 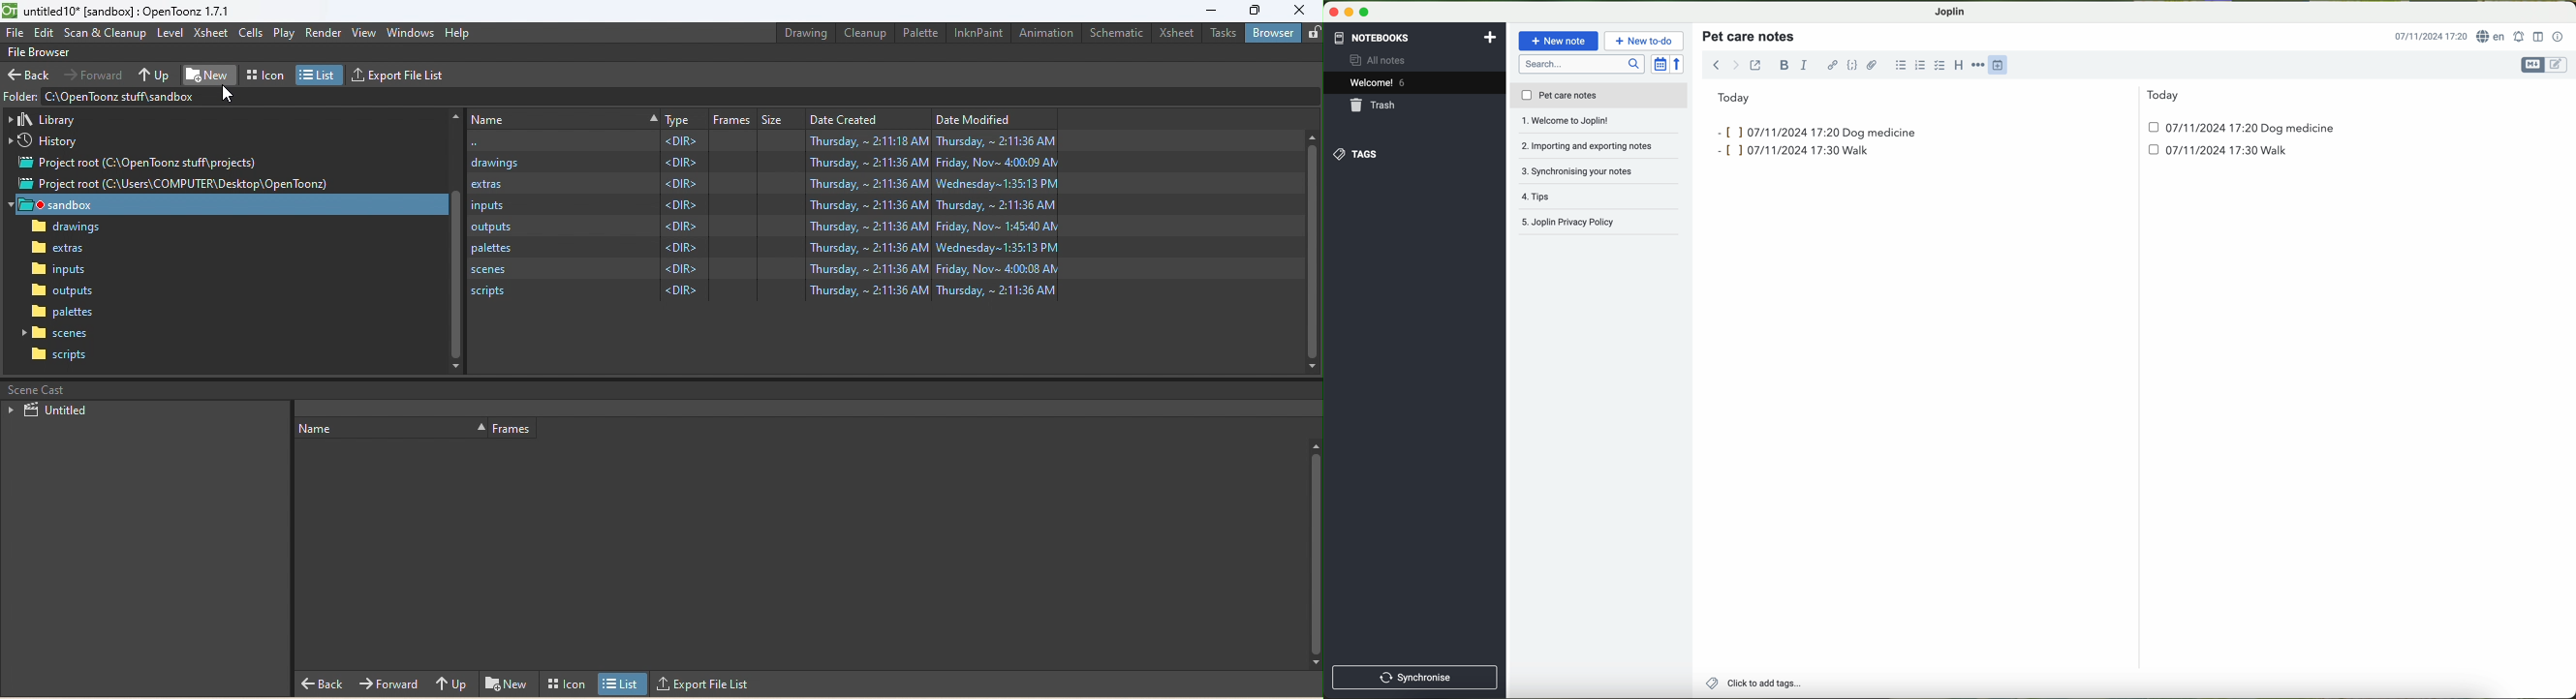 What do you see at coordinates (1852, 65) in the screenshot?
I see `code` at bounding box center [1852, 65].